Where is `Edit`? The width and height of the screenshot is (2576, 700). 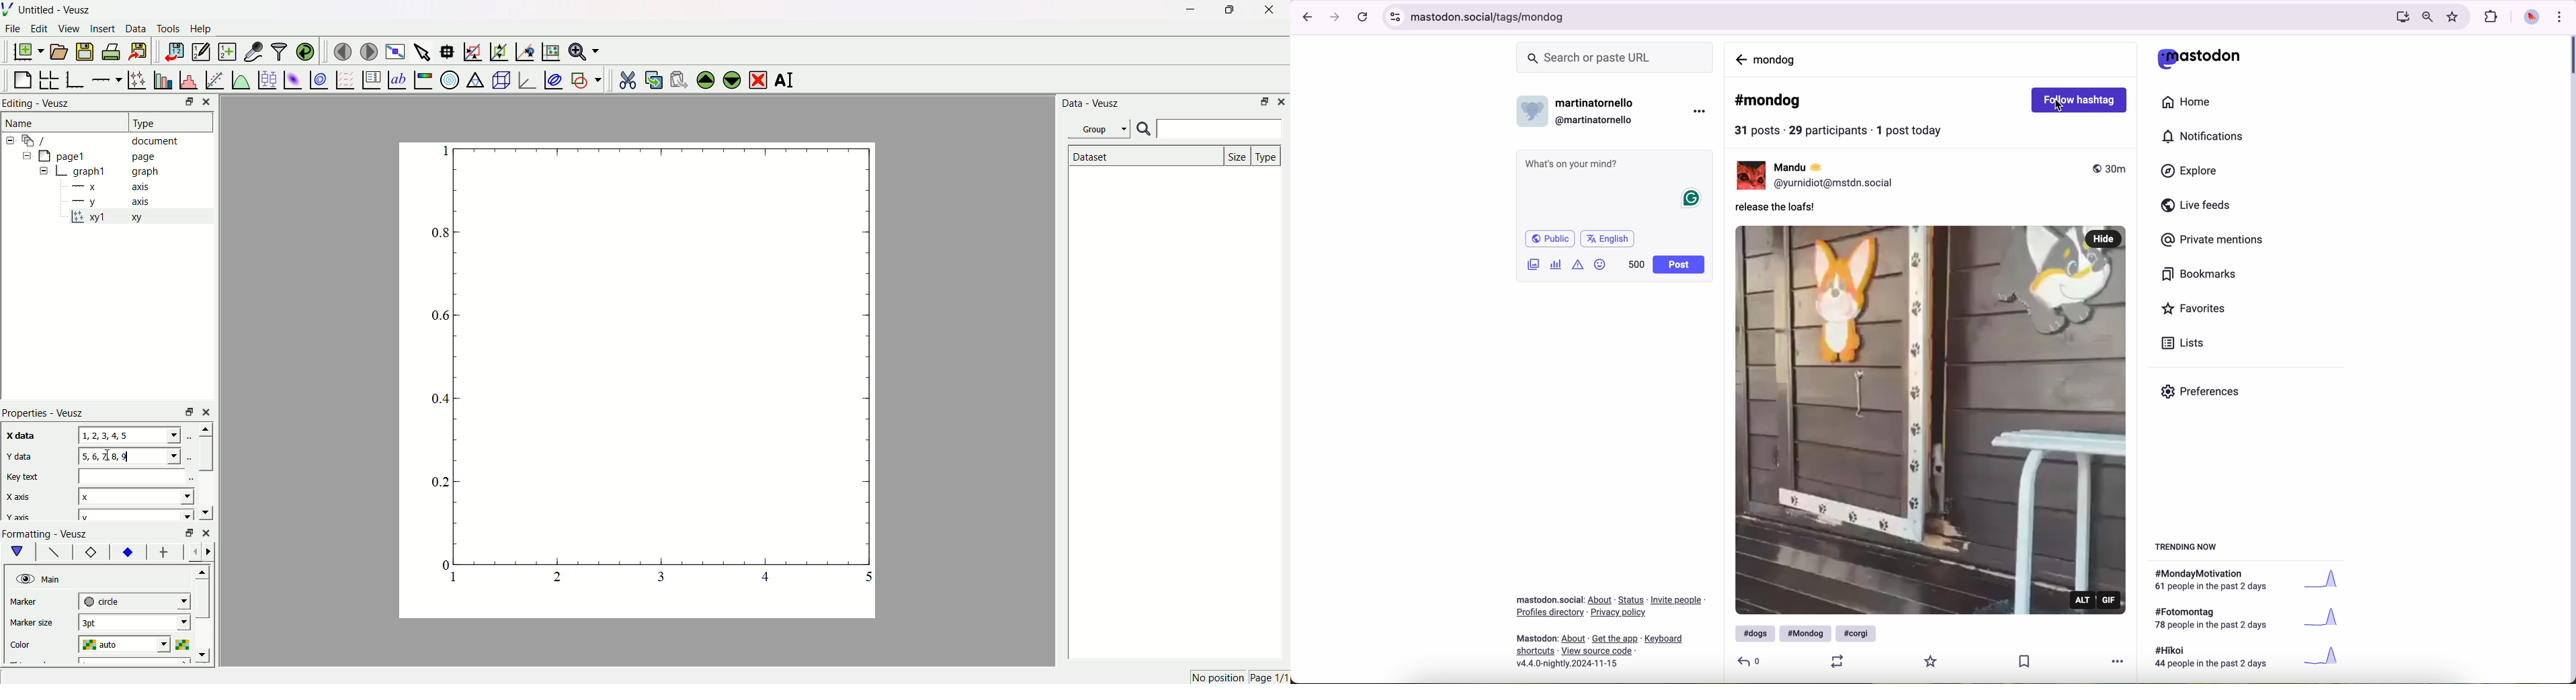
Edit is located at coordinates (40, 30).